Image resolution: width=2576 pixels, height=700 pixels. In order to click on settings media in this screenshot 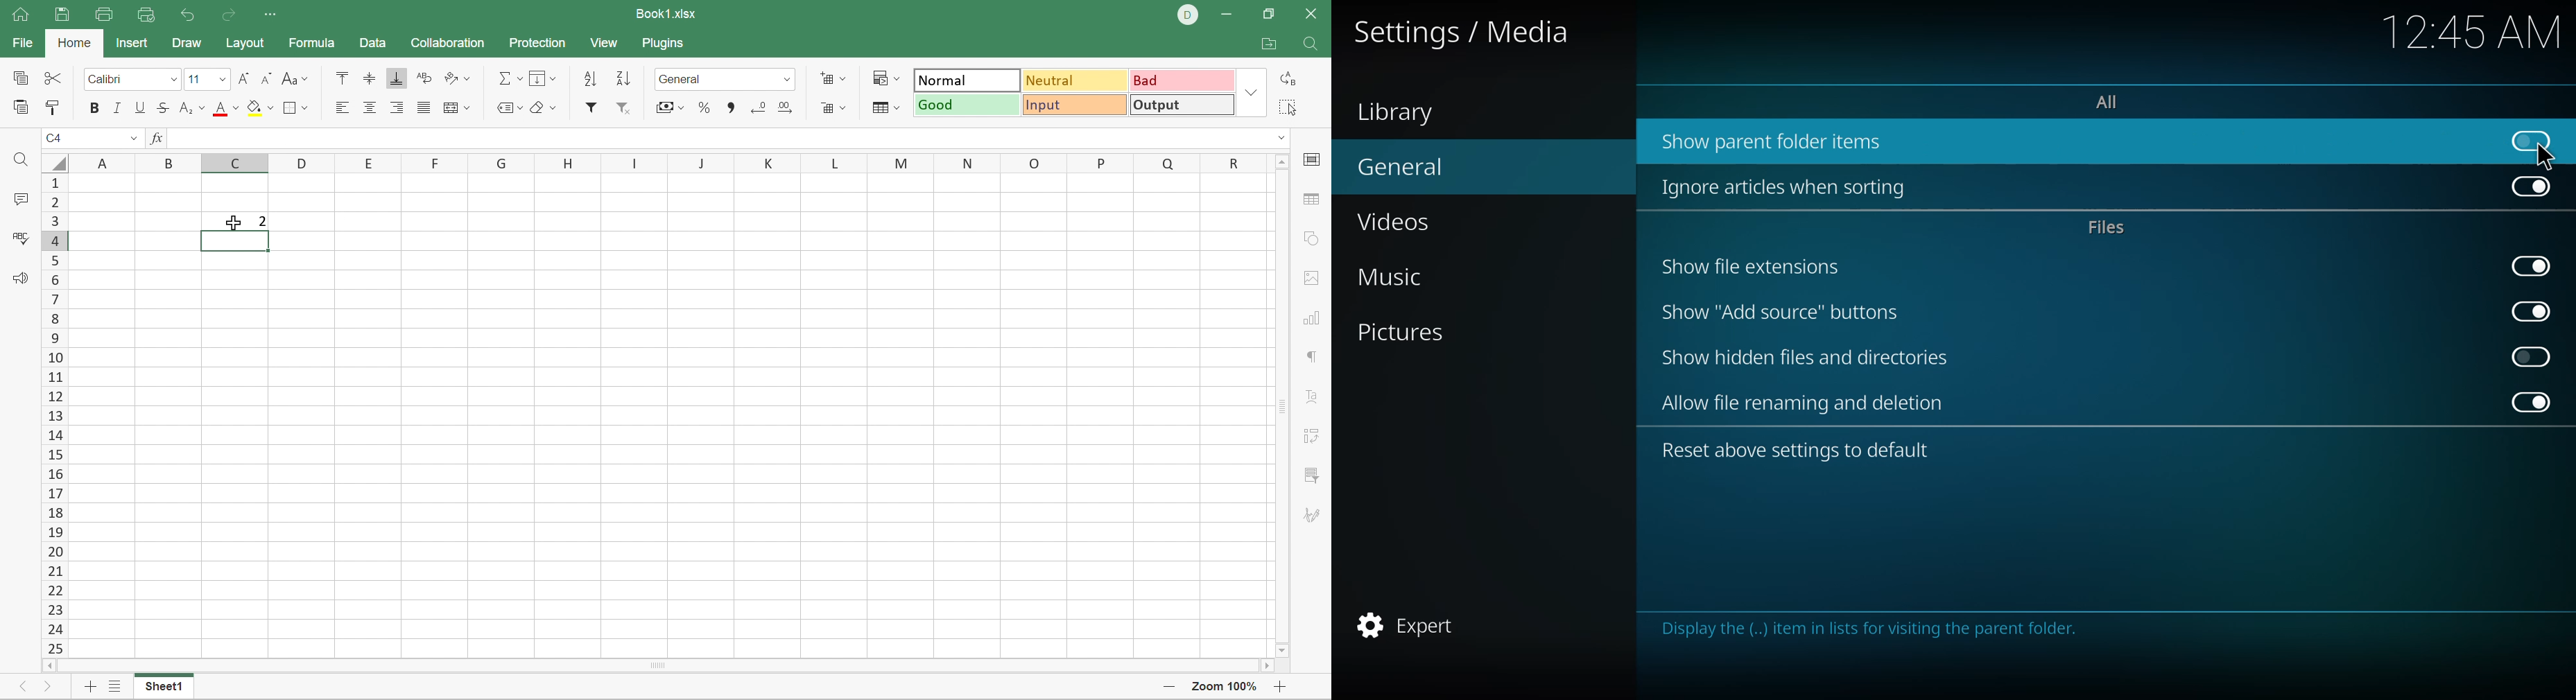, I will do `click(1462, 32)`.